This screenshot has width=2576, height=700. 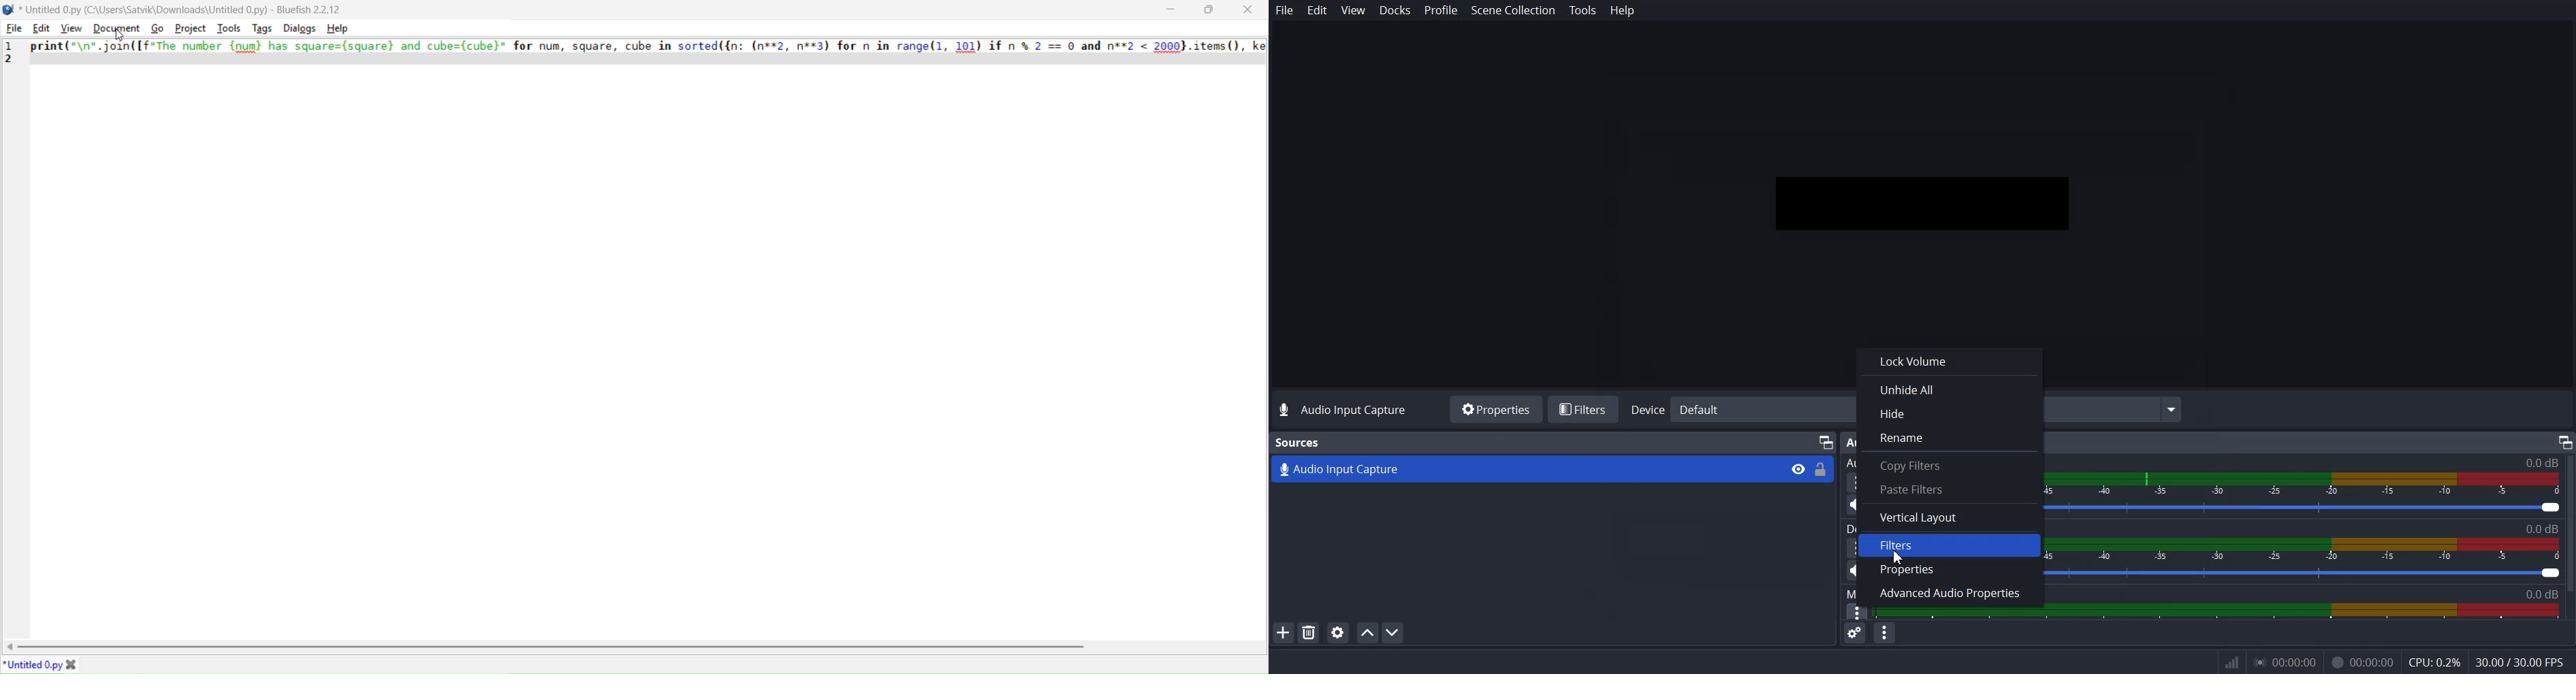 I want to click on Audio Input capture, so click(x=2541, y=463).